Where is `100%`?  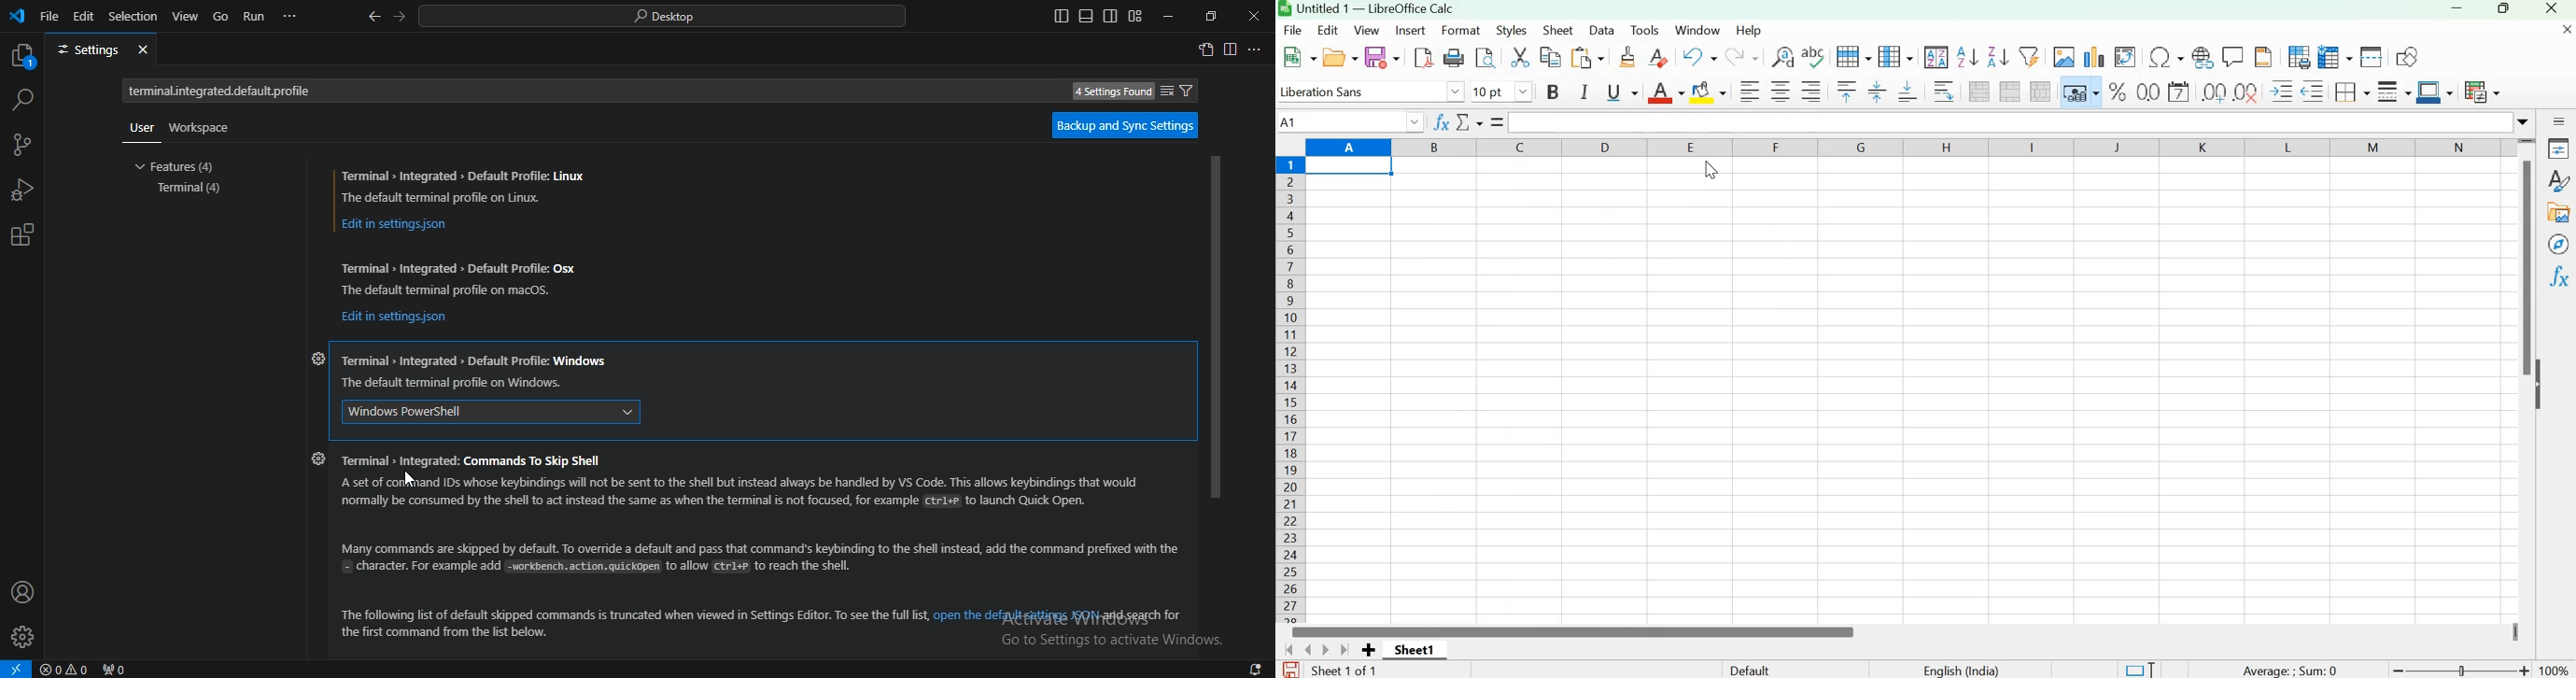
100% is located at coordinates (2557, 671).